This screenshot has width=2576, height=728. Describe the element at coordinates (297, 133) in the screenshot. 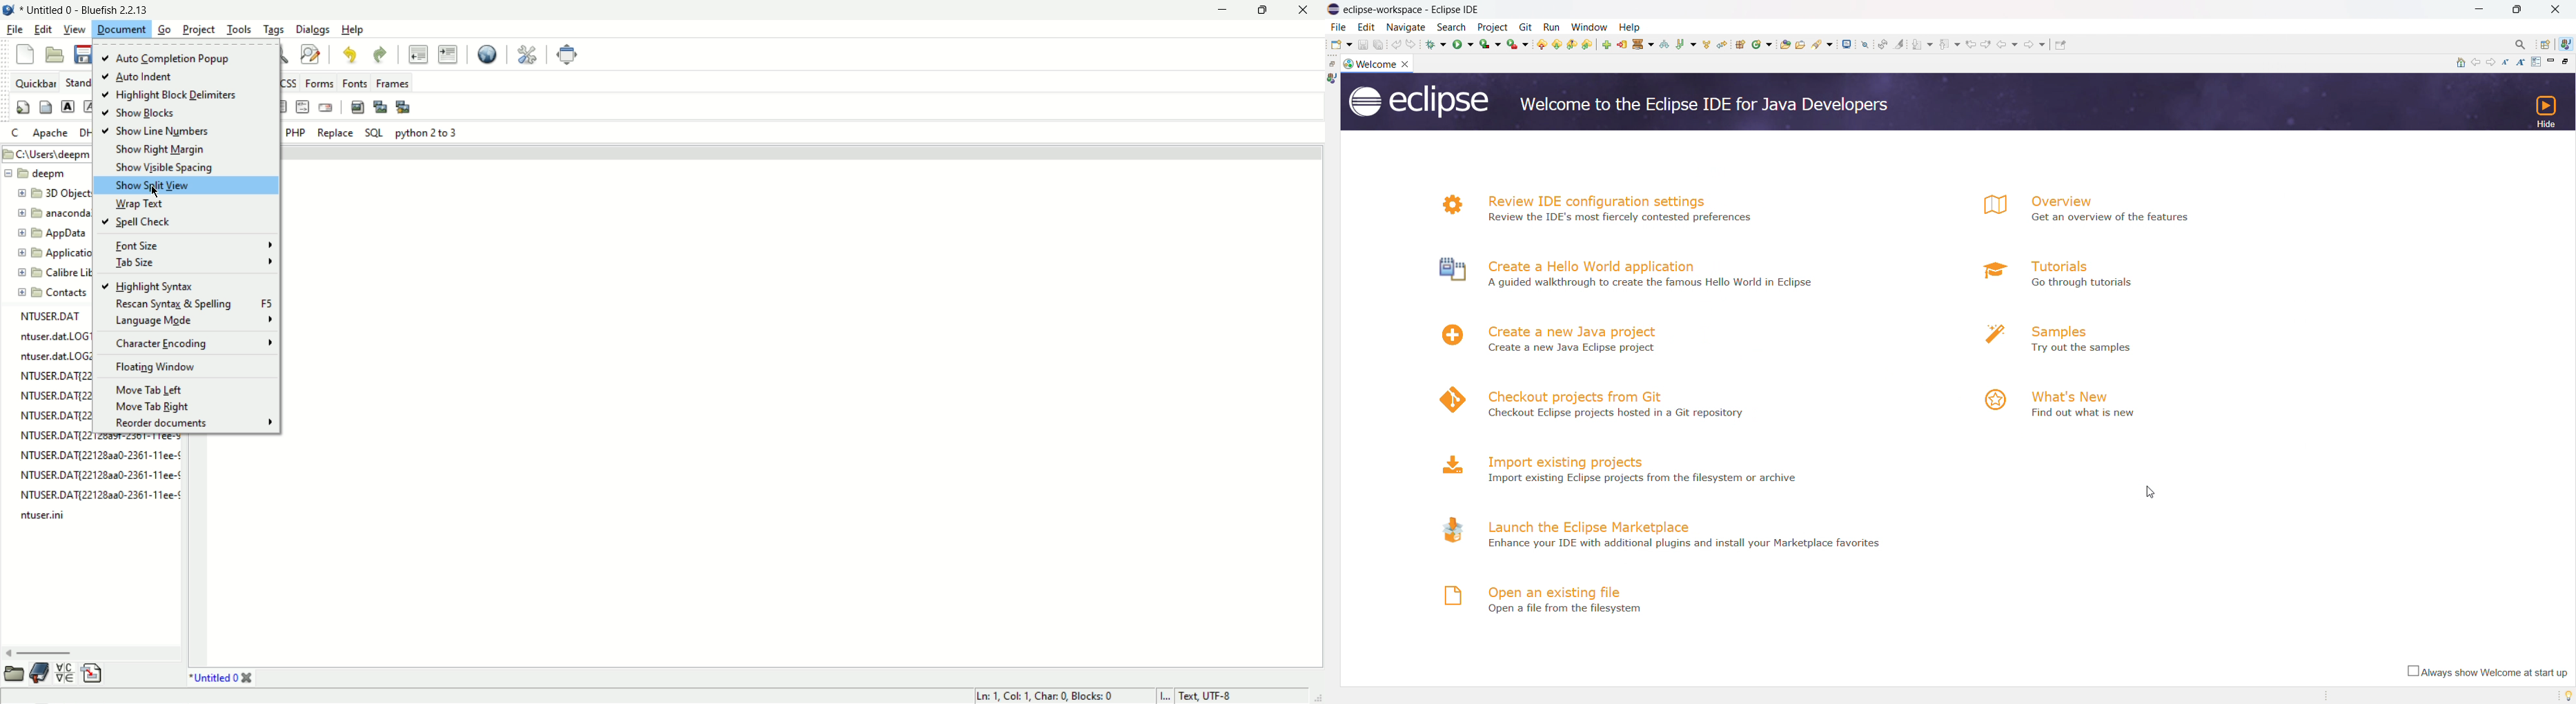

I see `PHP` at that location.